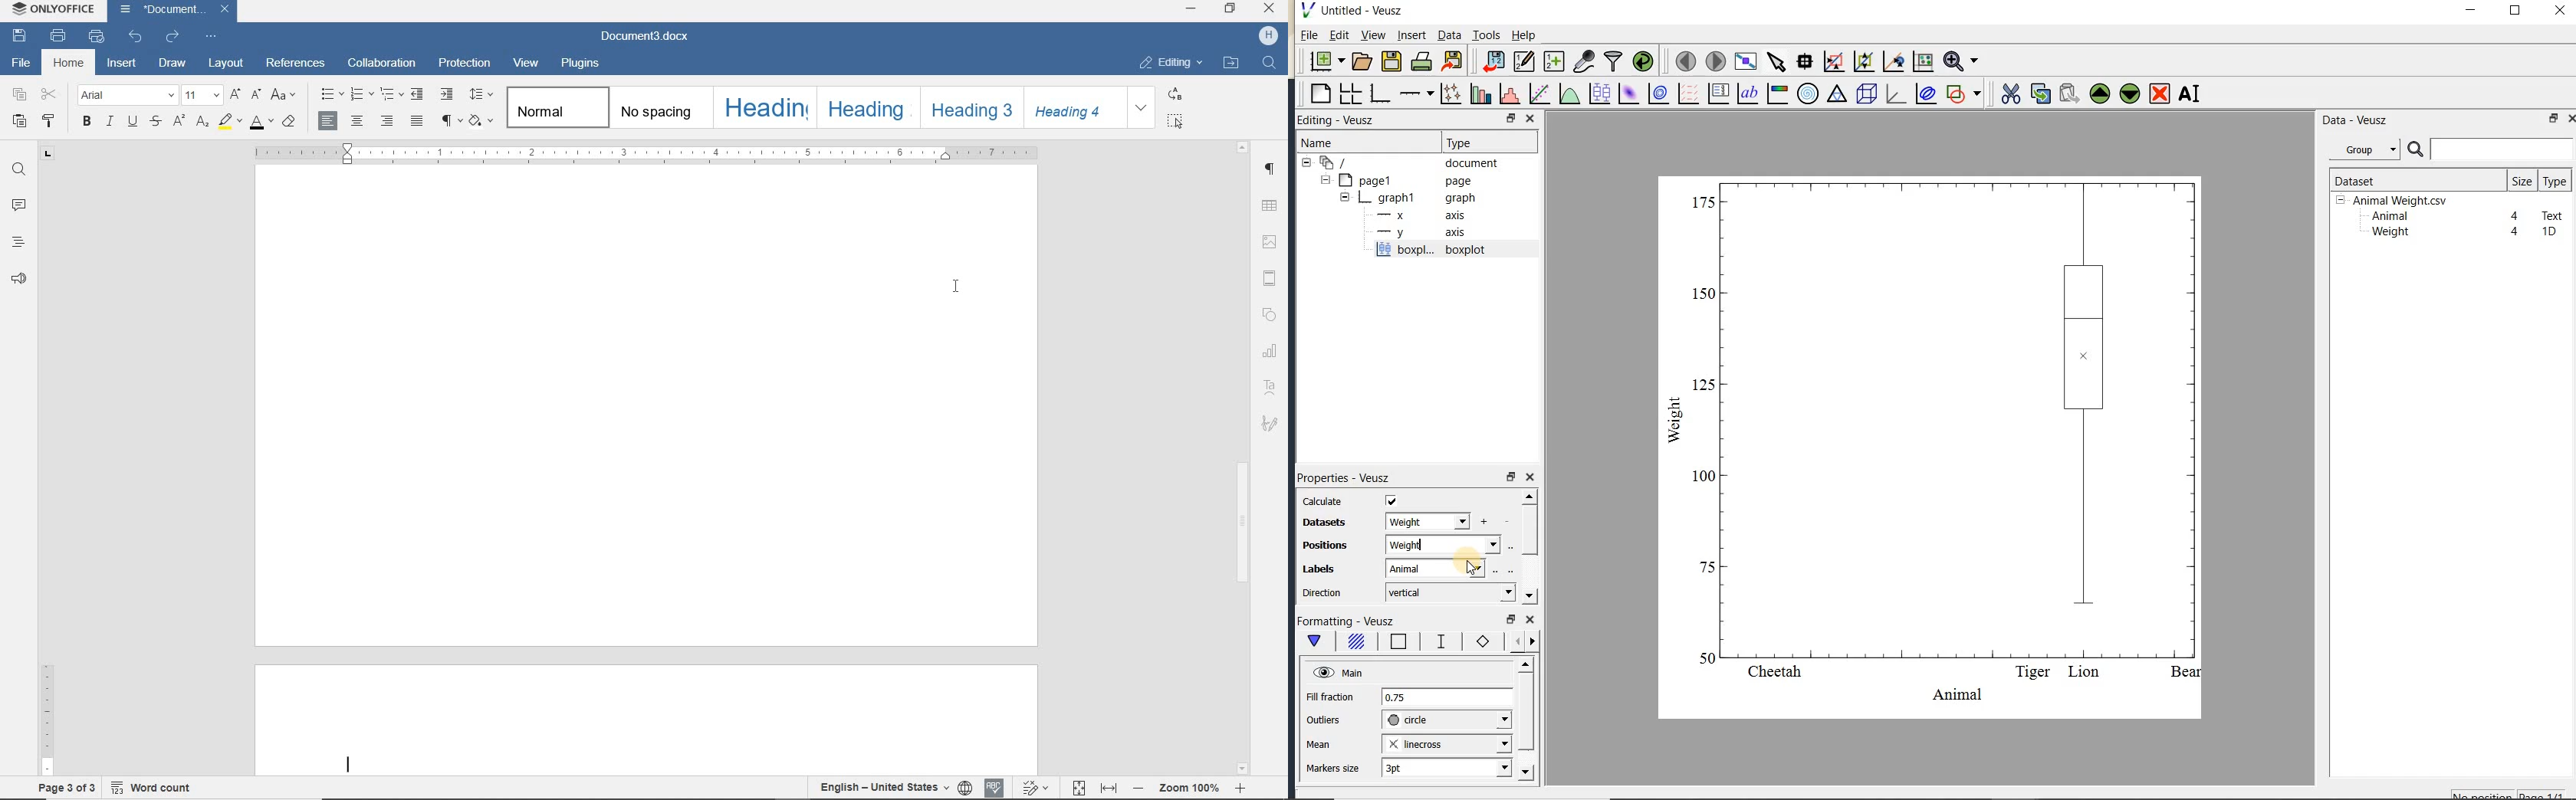 This screenshot has height=812, width=2576. What do you see at coordinates (156, 123) in the screenshot?
I see `STRIKETHROUGH` at bounding box center [156, 123].